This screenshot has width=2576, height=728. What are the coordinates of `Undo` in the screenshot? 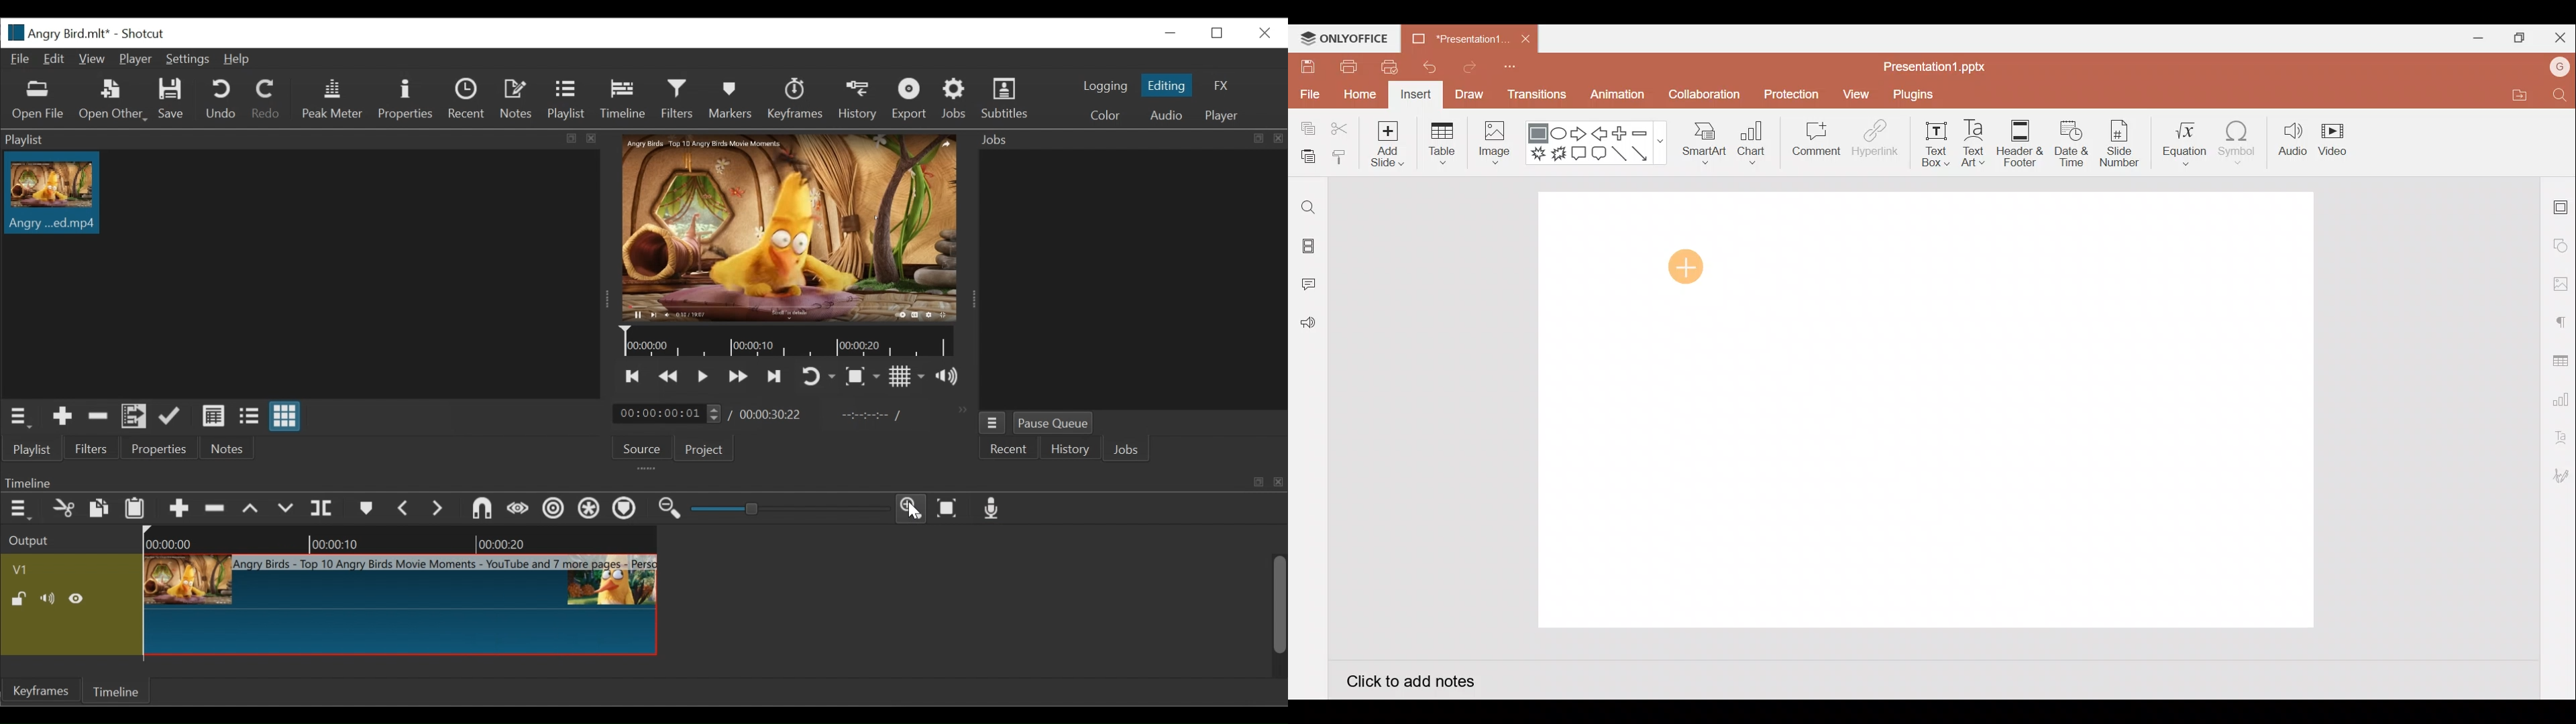 It's located at (1424, 67).